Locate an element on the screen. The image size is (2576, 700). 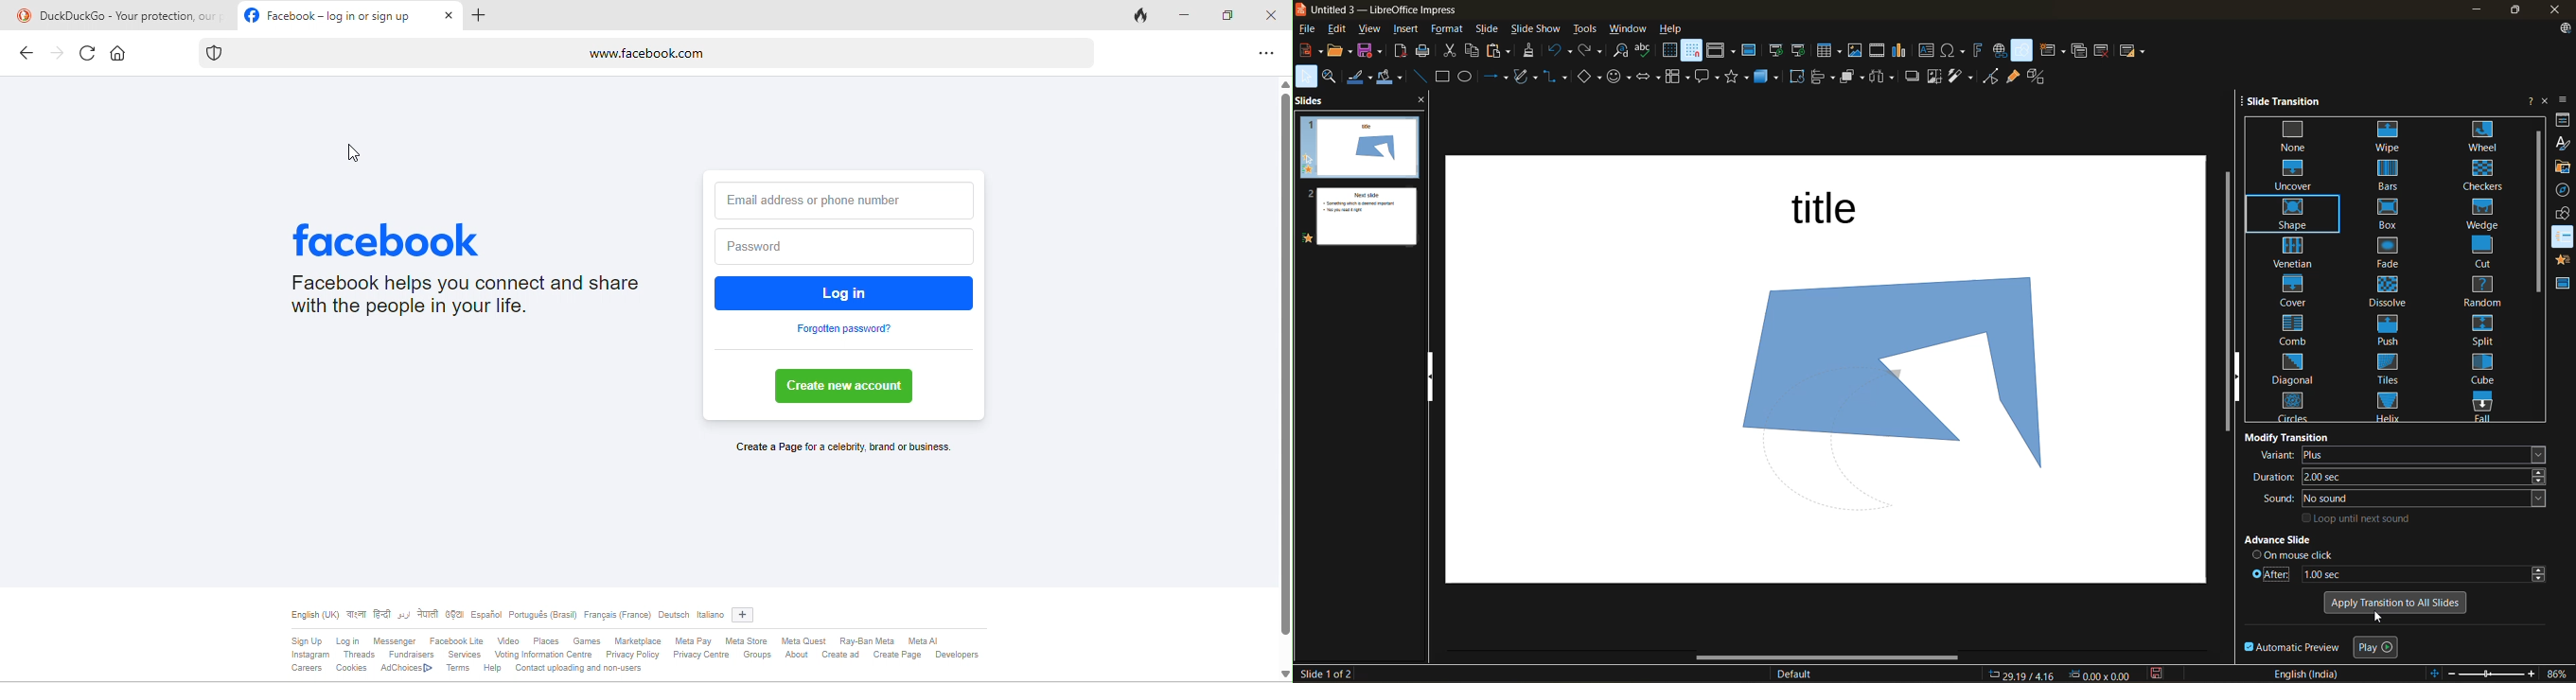
play is located at coordinates (2378, 646).